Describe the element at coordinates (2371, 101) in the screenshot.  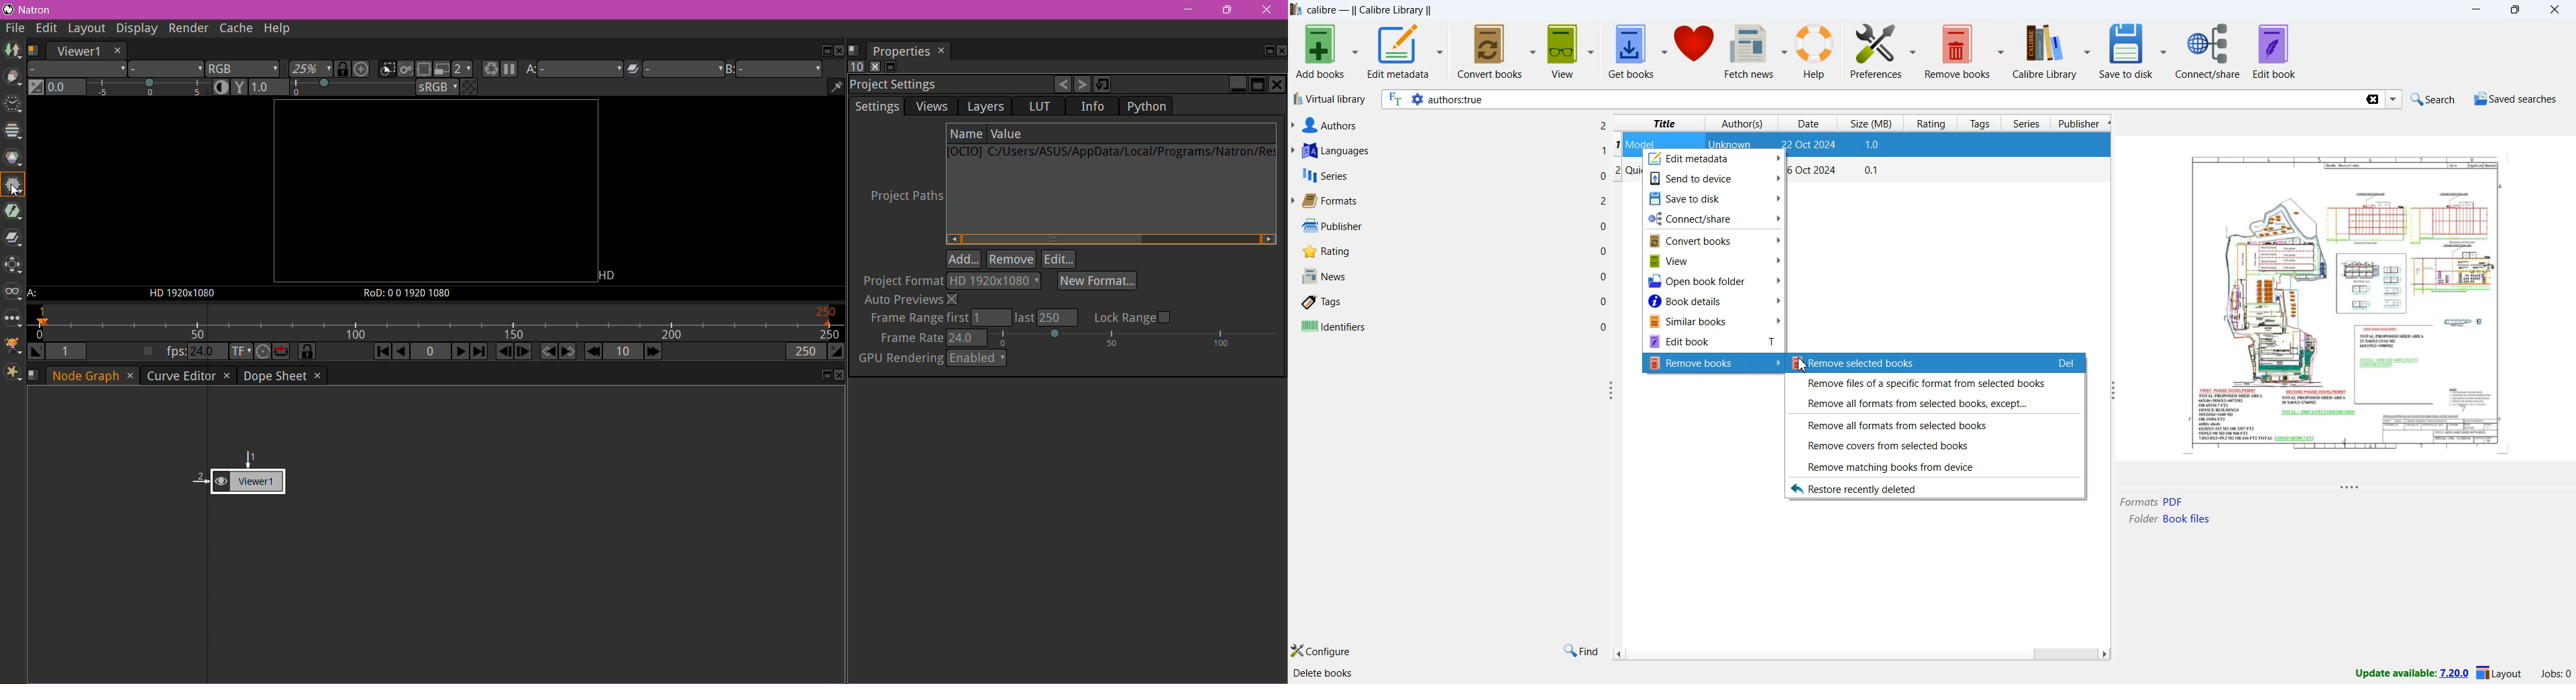
I see `clear search` at that location.